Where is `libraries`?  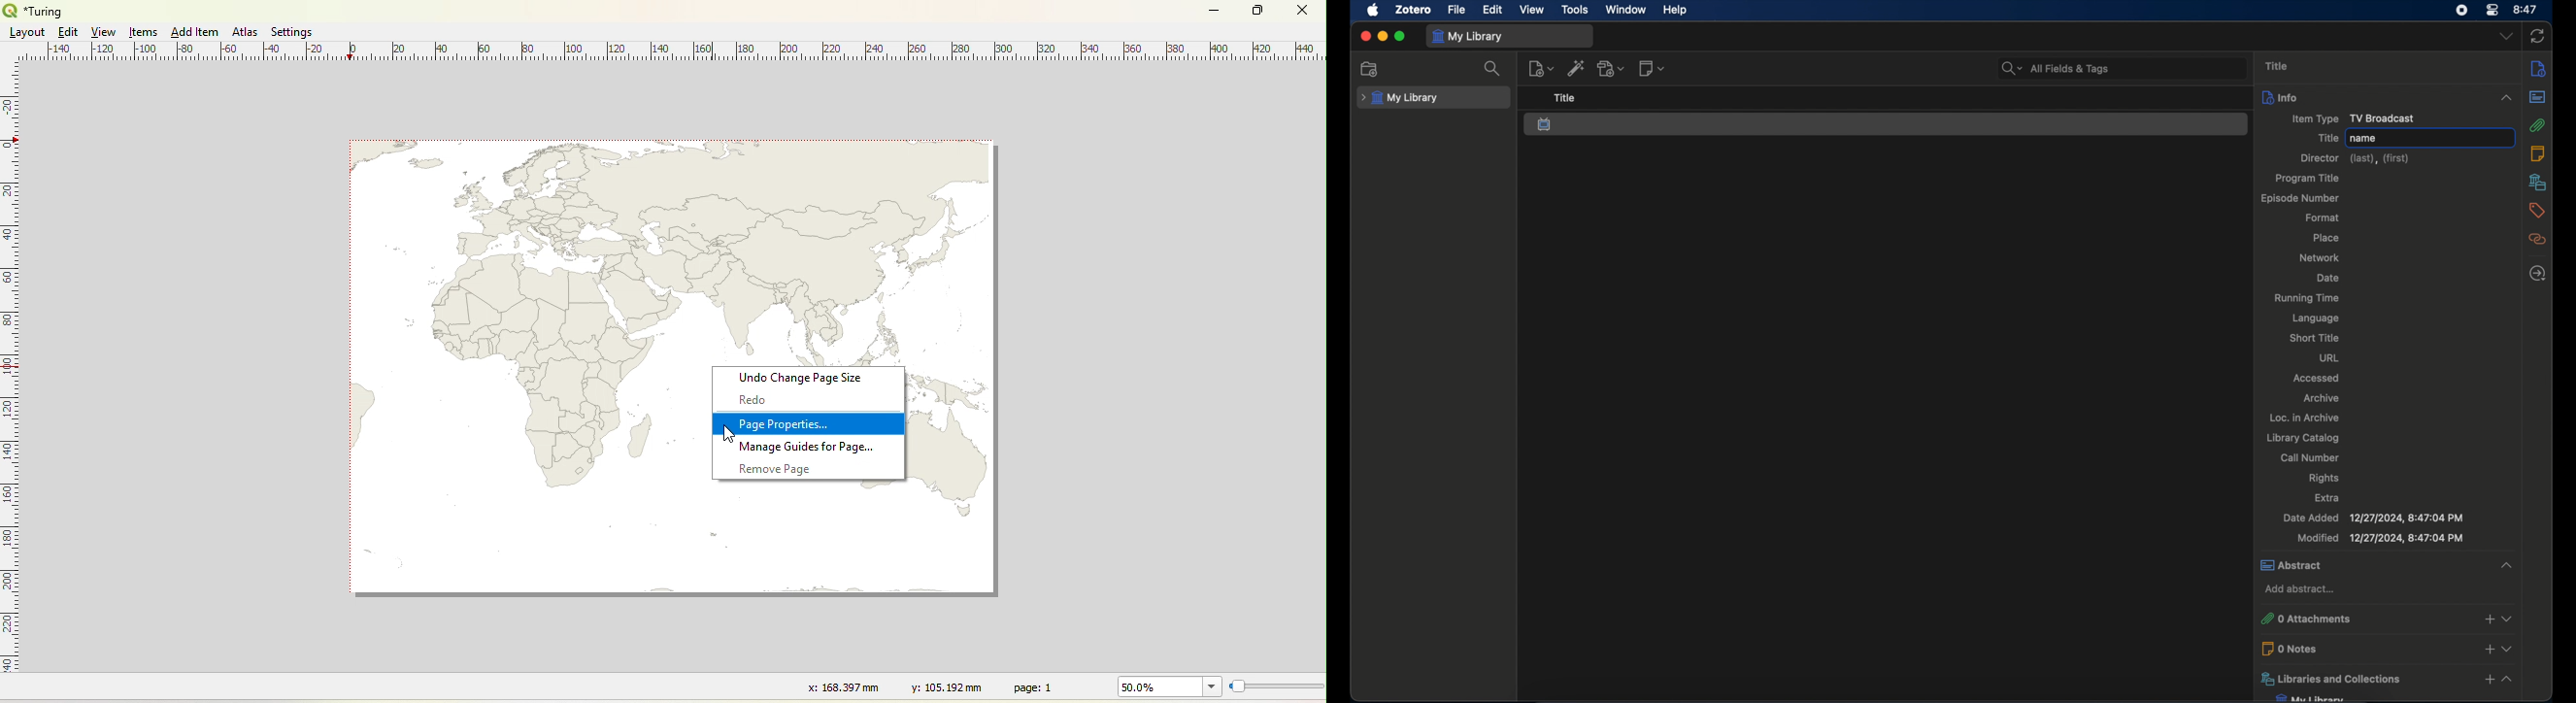 libraries is located at coordinates (2537, 182).